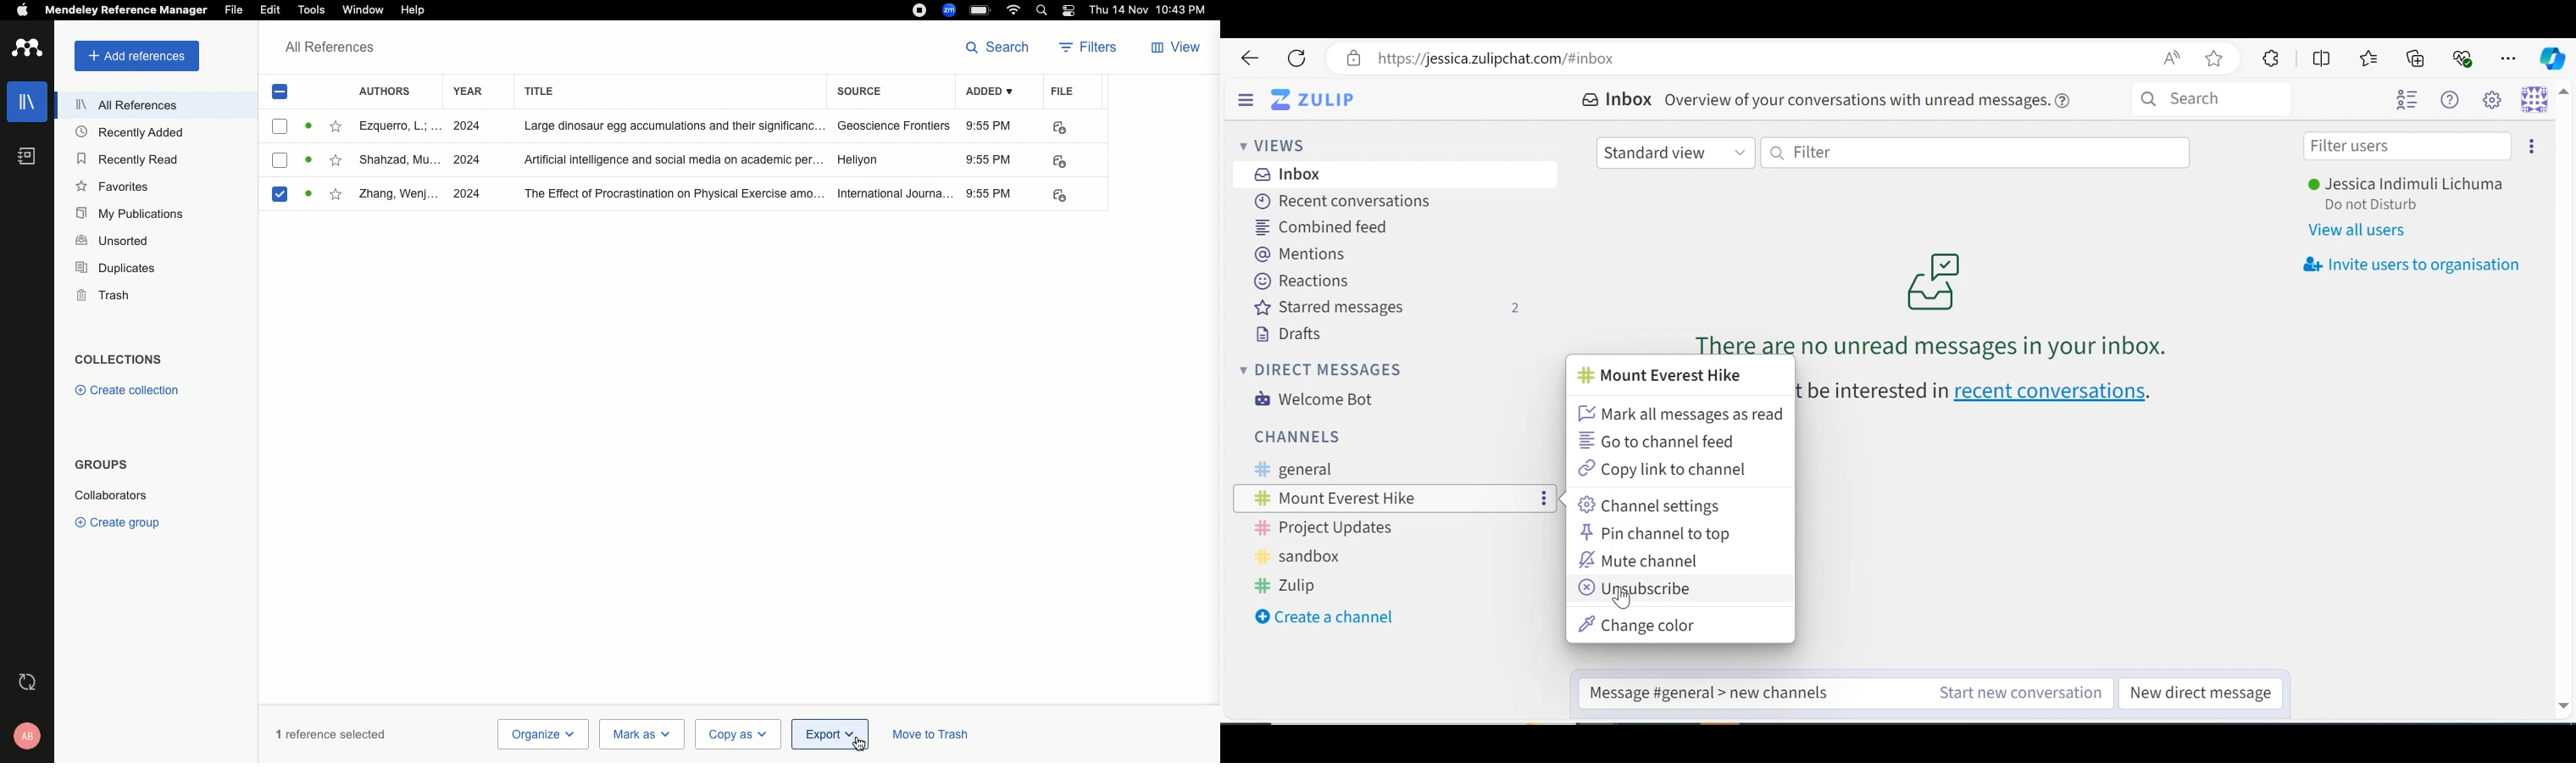 The width and height of the screenshot is (2576, 784). Describe the element at coordinates (1303, 437) in the screenshot. I see `Channels` at that location.